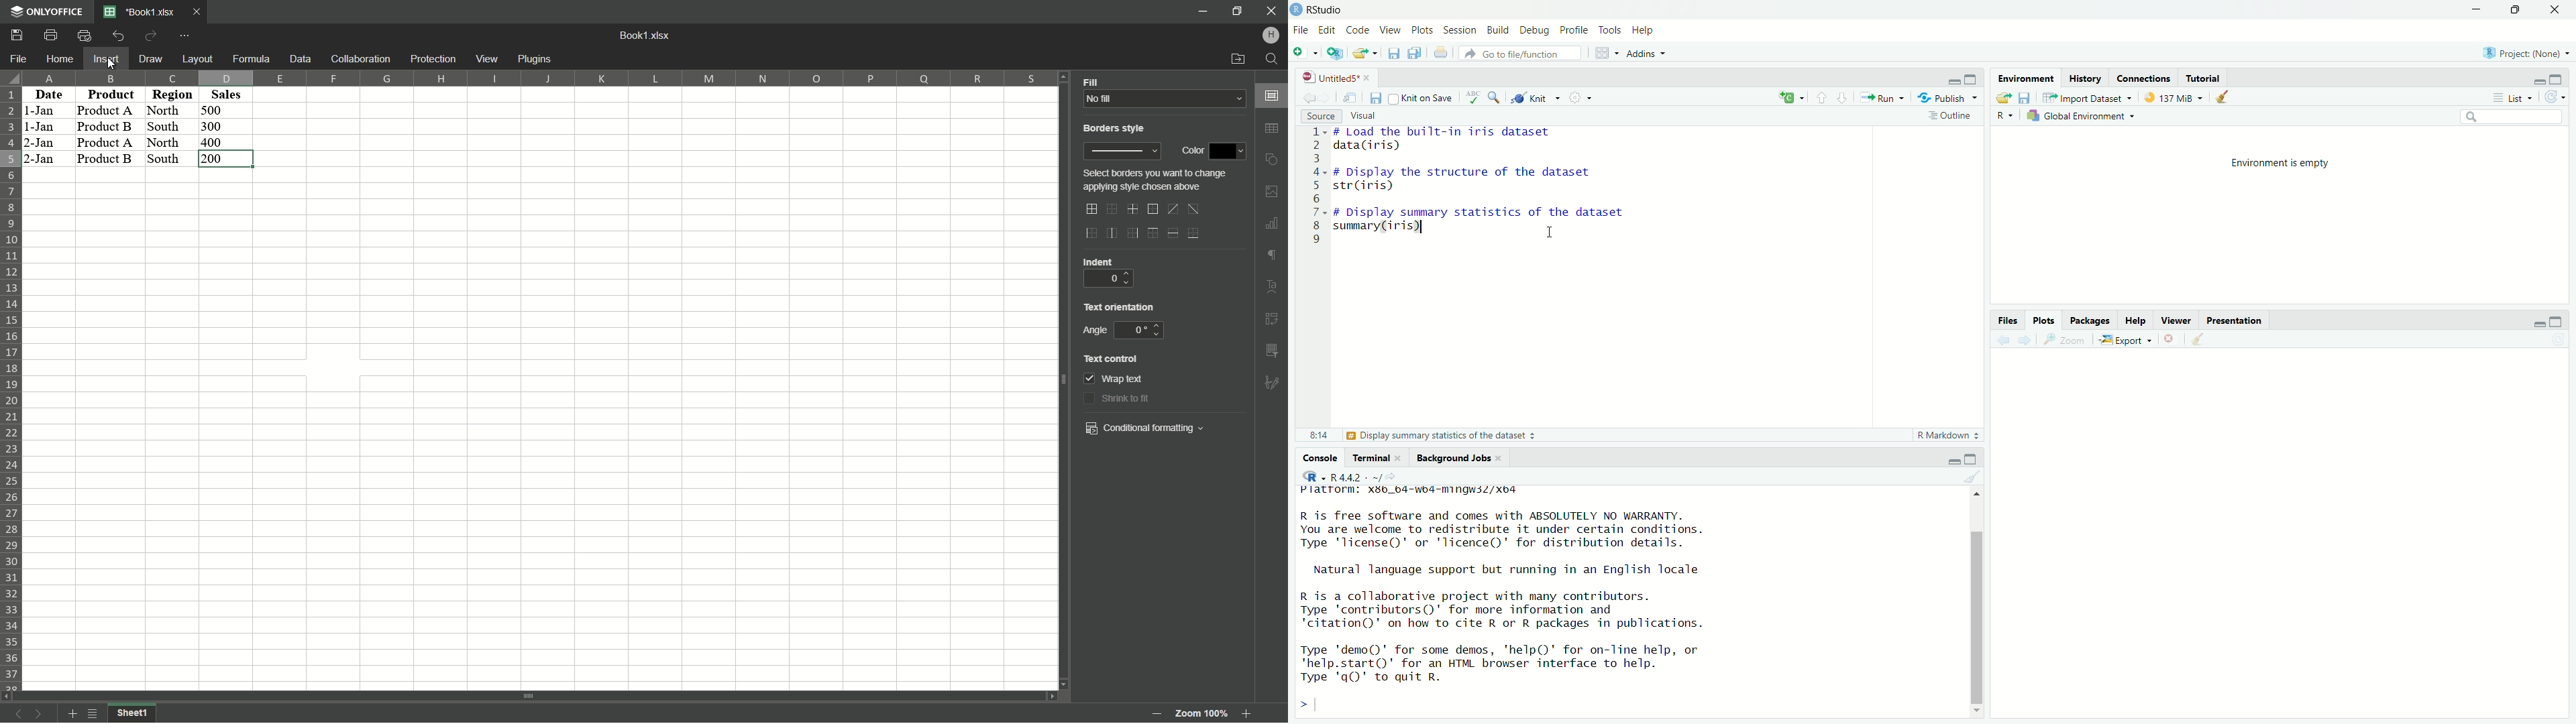 This screenshot has height=728, width=2576. What do you see at coordinates (1322, 116) in the screenshot?
I see `Source` at bounding box center [1322, 116].